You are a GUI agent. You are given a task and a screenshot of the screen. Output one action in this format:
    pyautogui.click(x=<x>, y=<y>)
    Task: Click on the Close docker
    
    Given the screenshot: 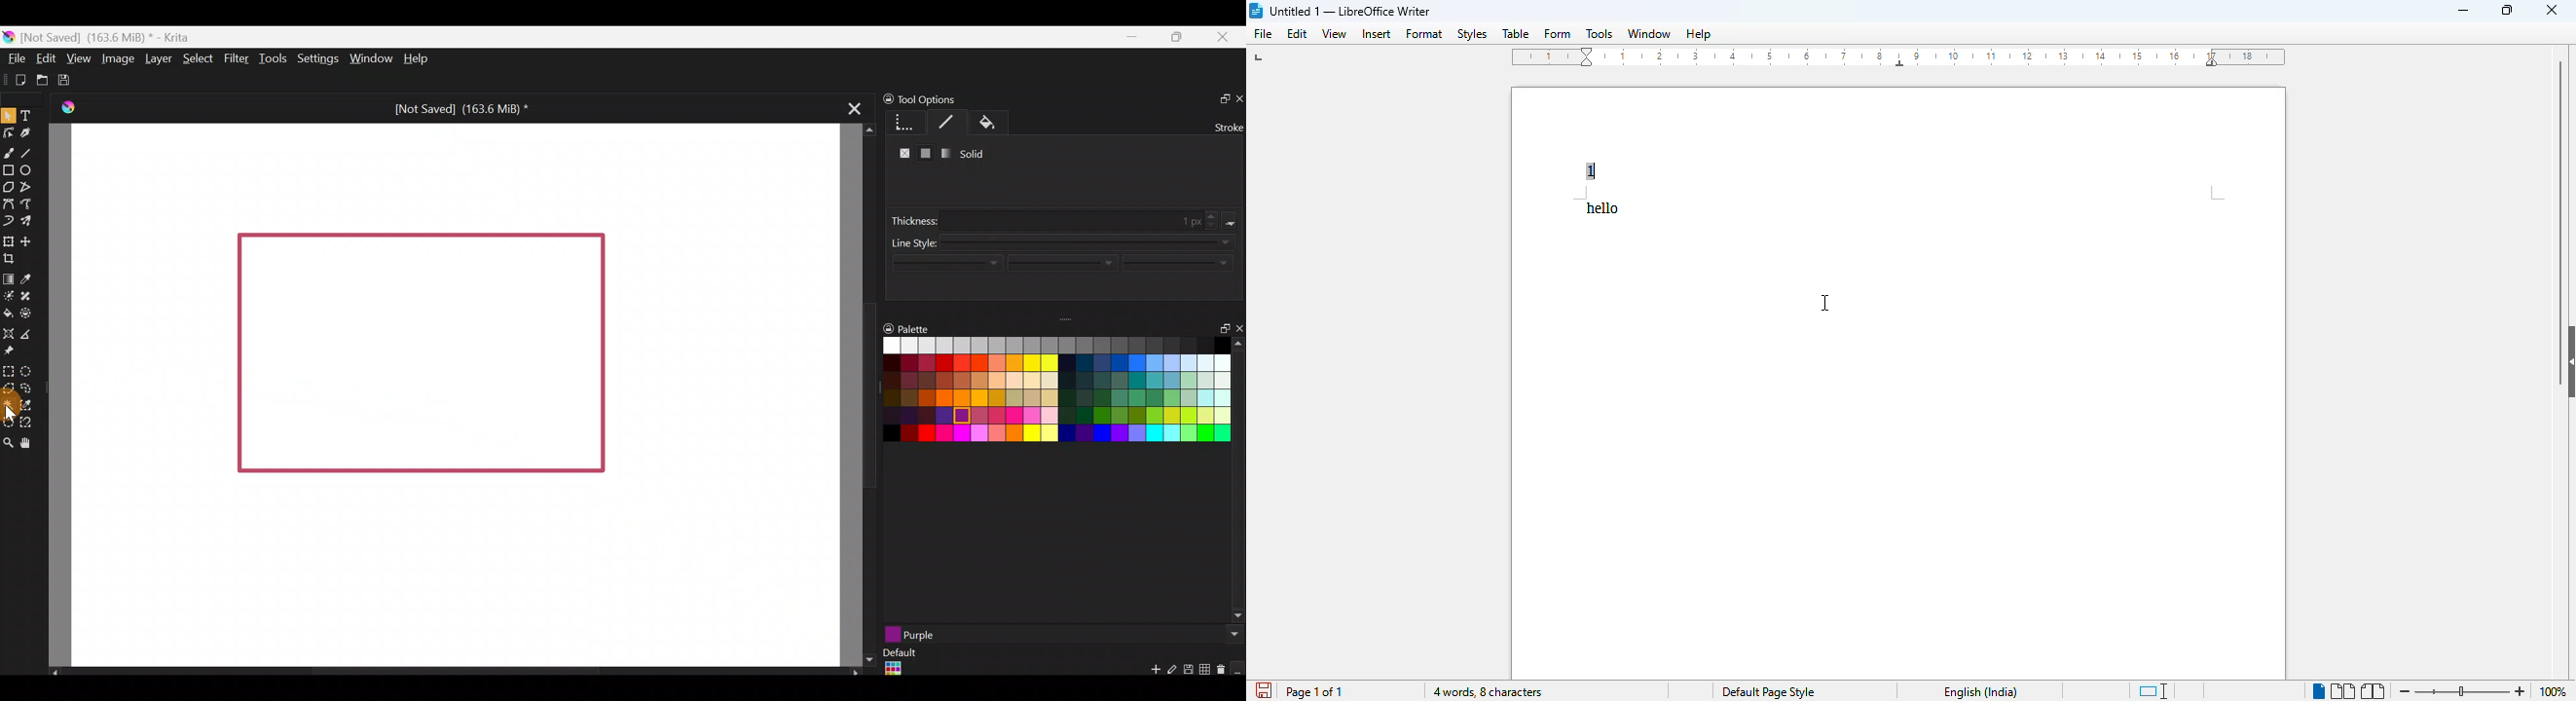 What is the action you would take?
    pyautogui.click(x=1238, y=95)
    